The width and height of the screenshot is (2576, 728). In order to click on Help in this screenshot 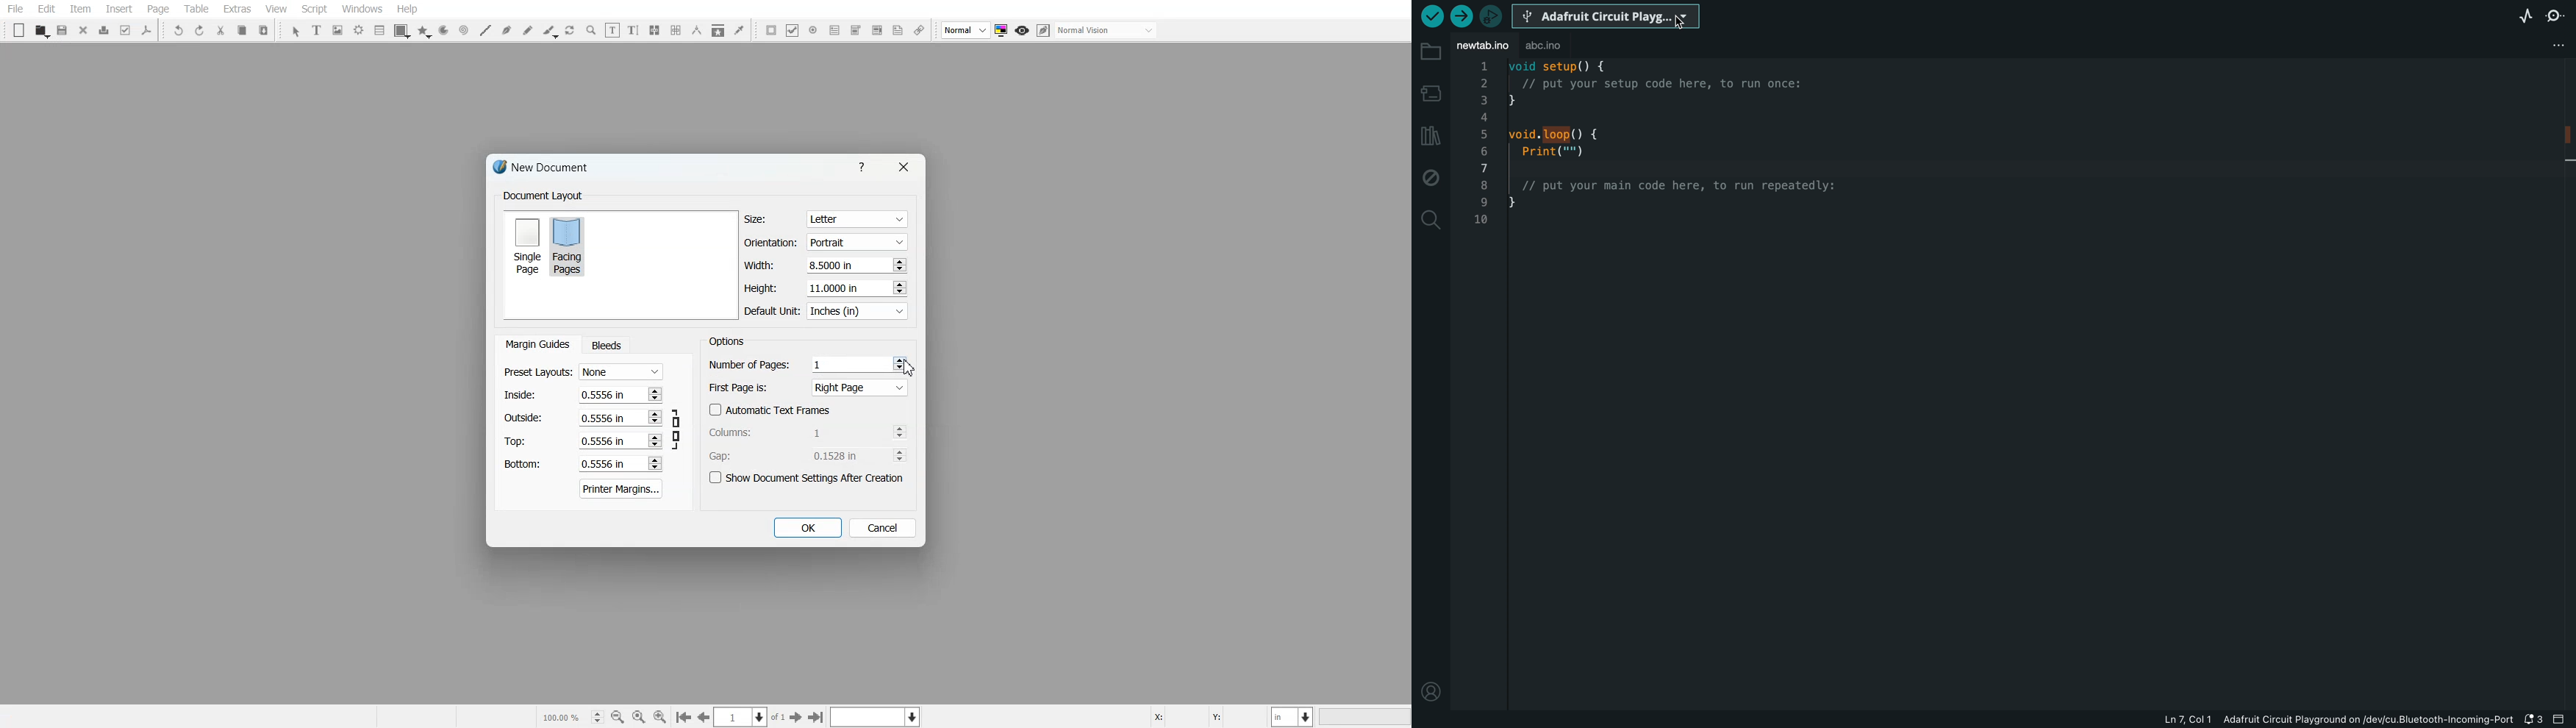, I will do `click(407, 9)`.